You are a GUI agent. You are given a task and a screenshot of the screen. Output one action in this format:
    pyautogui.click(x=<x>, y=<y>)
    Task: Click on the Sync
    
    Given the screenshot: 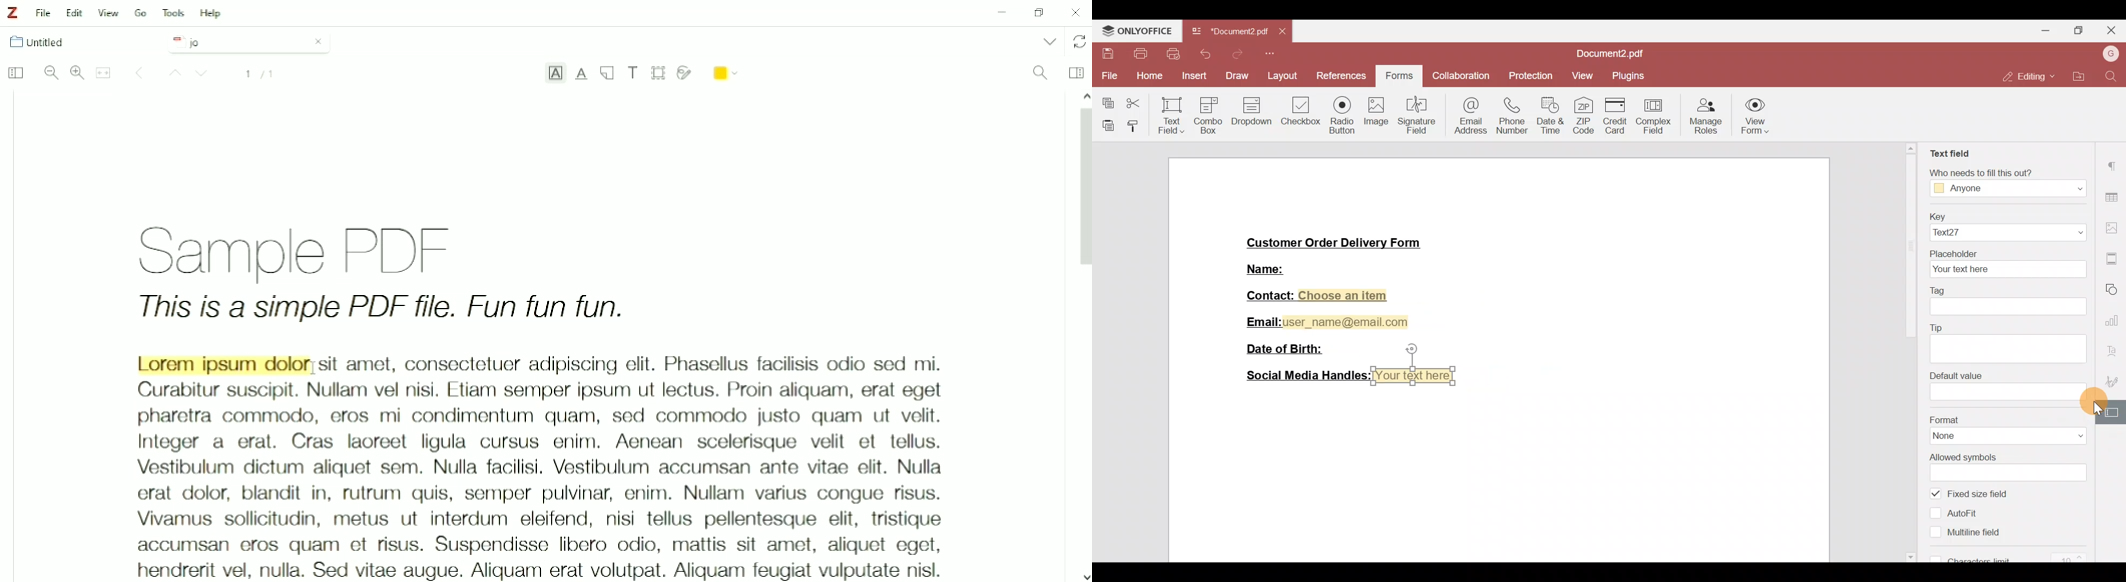 What is the action you would take?
    pyautogui.click(x=1080, y=42)
    